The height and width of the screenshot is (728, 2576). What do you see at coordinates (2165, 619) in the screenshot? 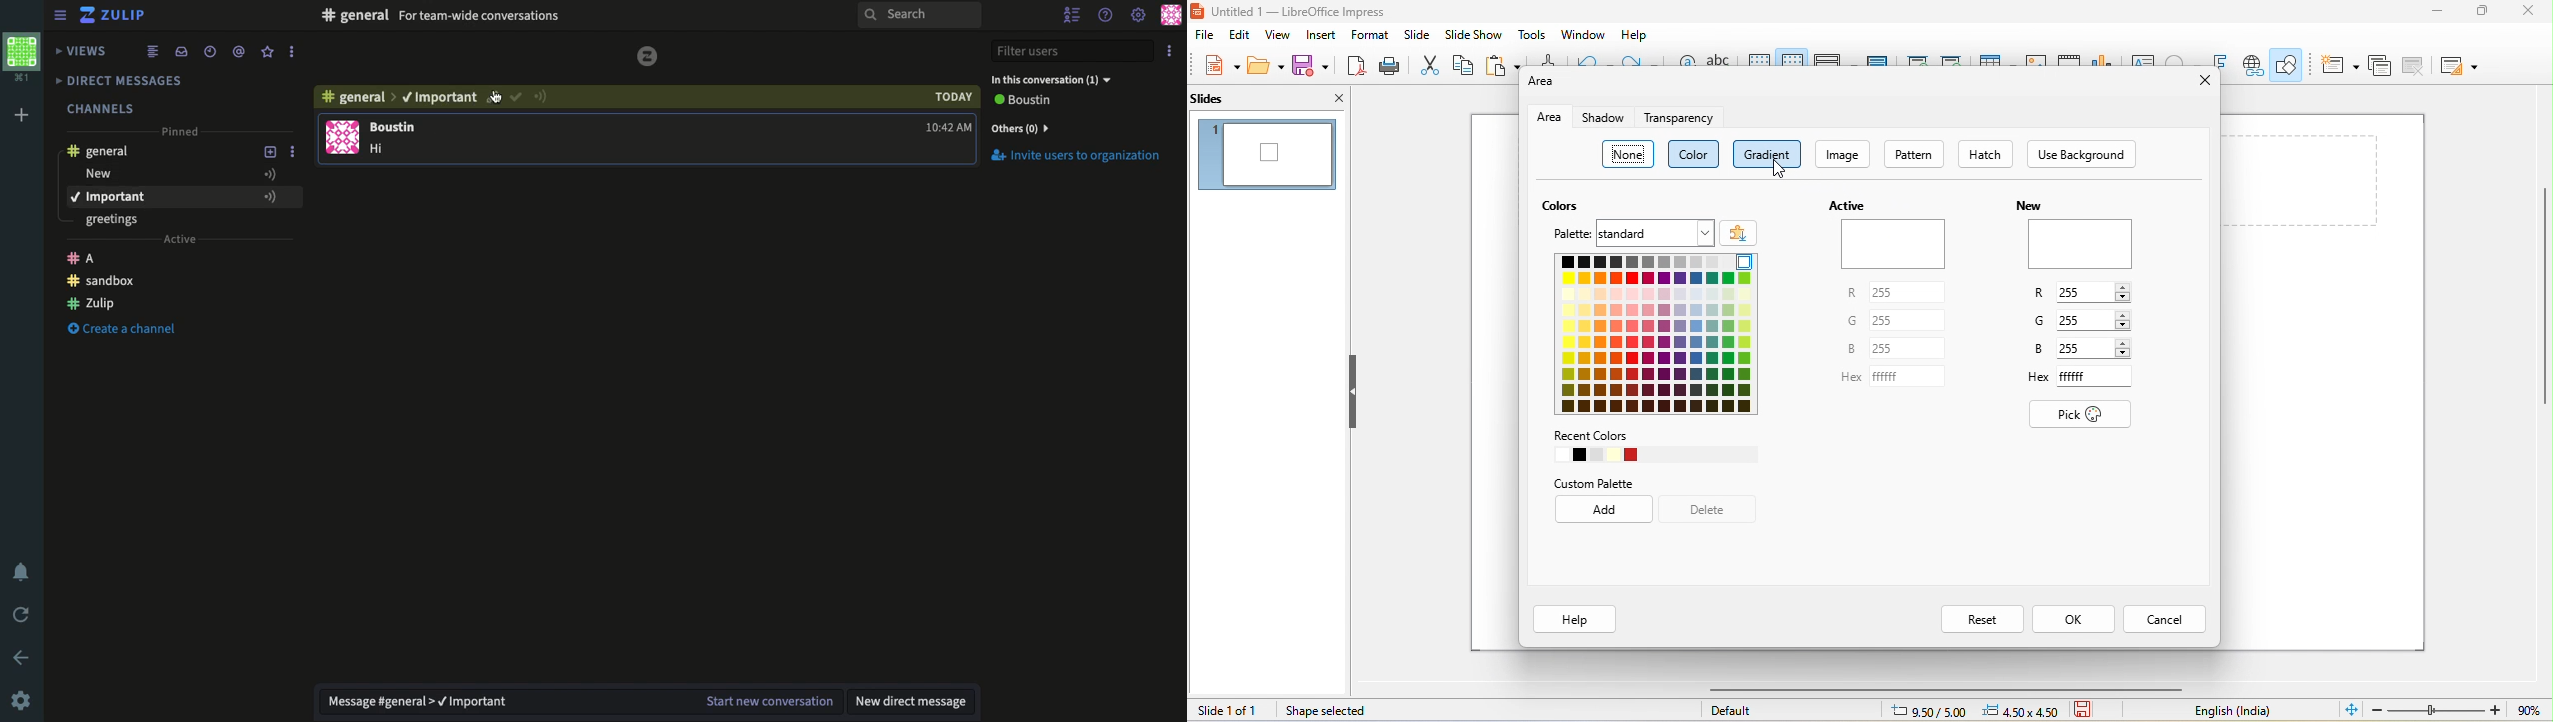
I see `cancel` at bounding box center [2165, 619].